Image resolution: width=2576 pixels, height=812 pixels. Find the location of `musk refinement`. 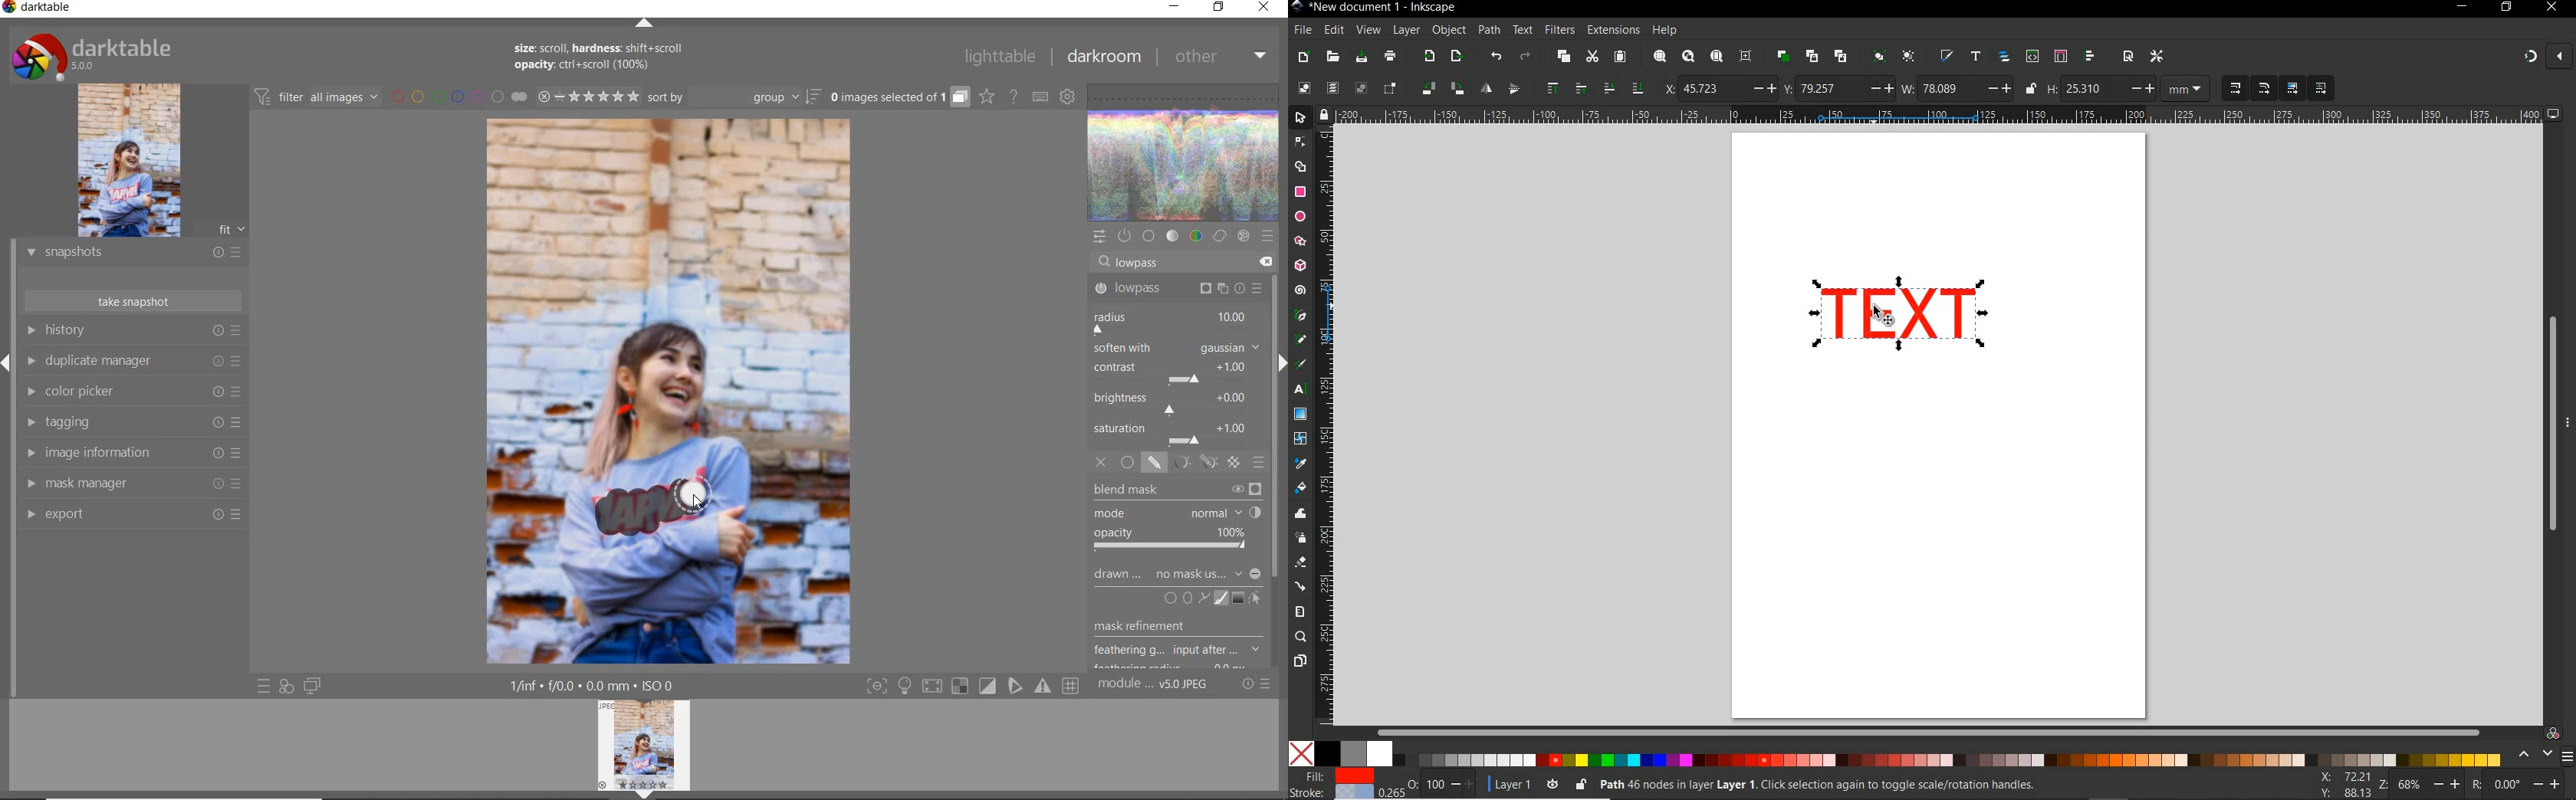

musk refinement is located at coordinates (1168, 628).